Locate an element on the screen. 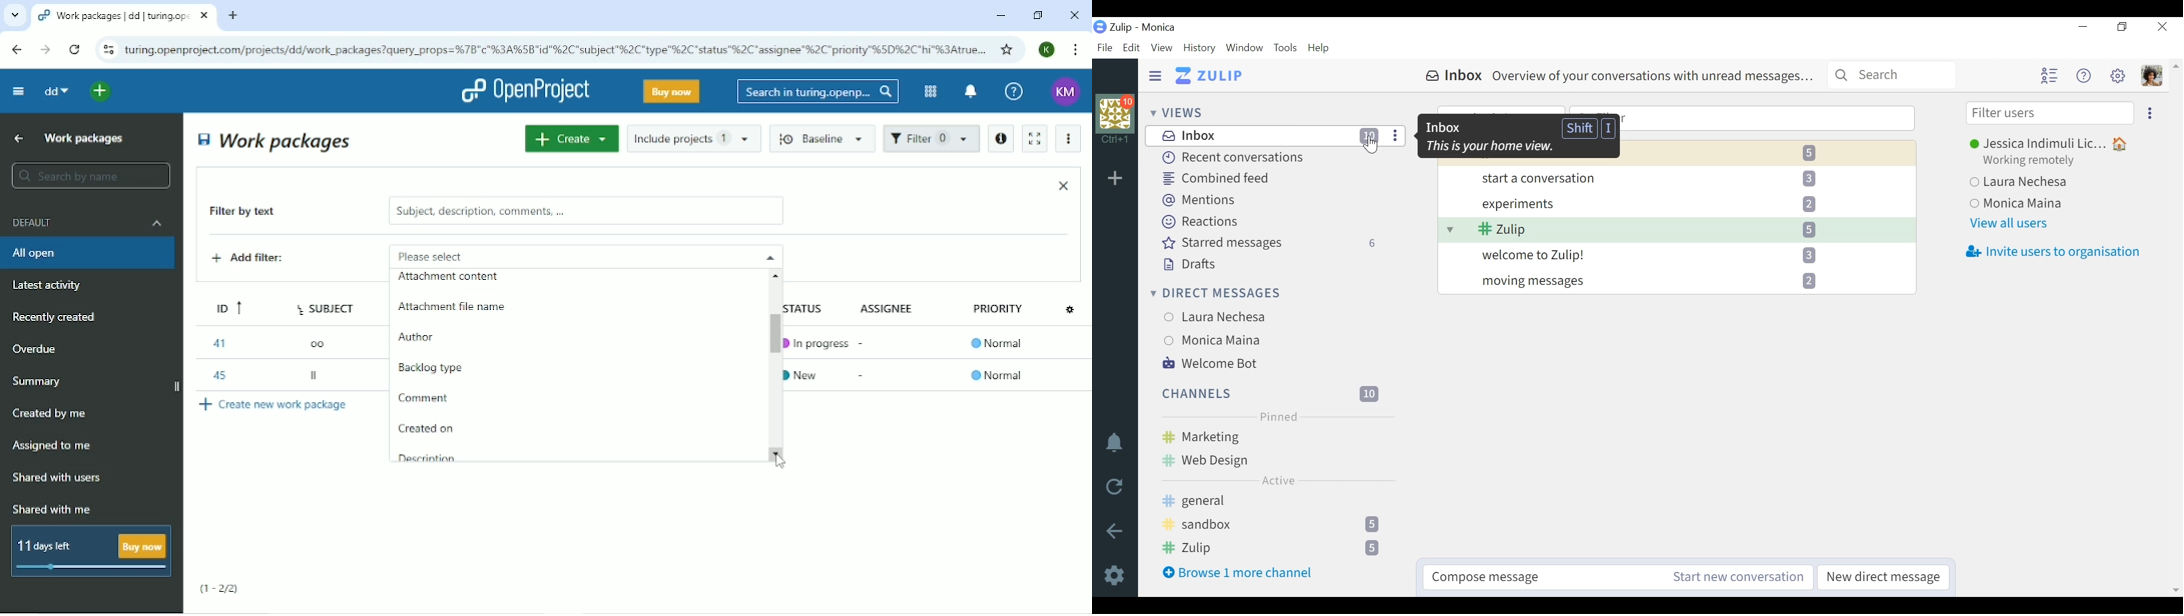 This screenshot has height=616, width=2184. To notification center is located at coordinates (969, 93).